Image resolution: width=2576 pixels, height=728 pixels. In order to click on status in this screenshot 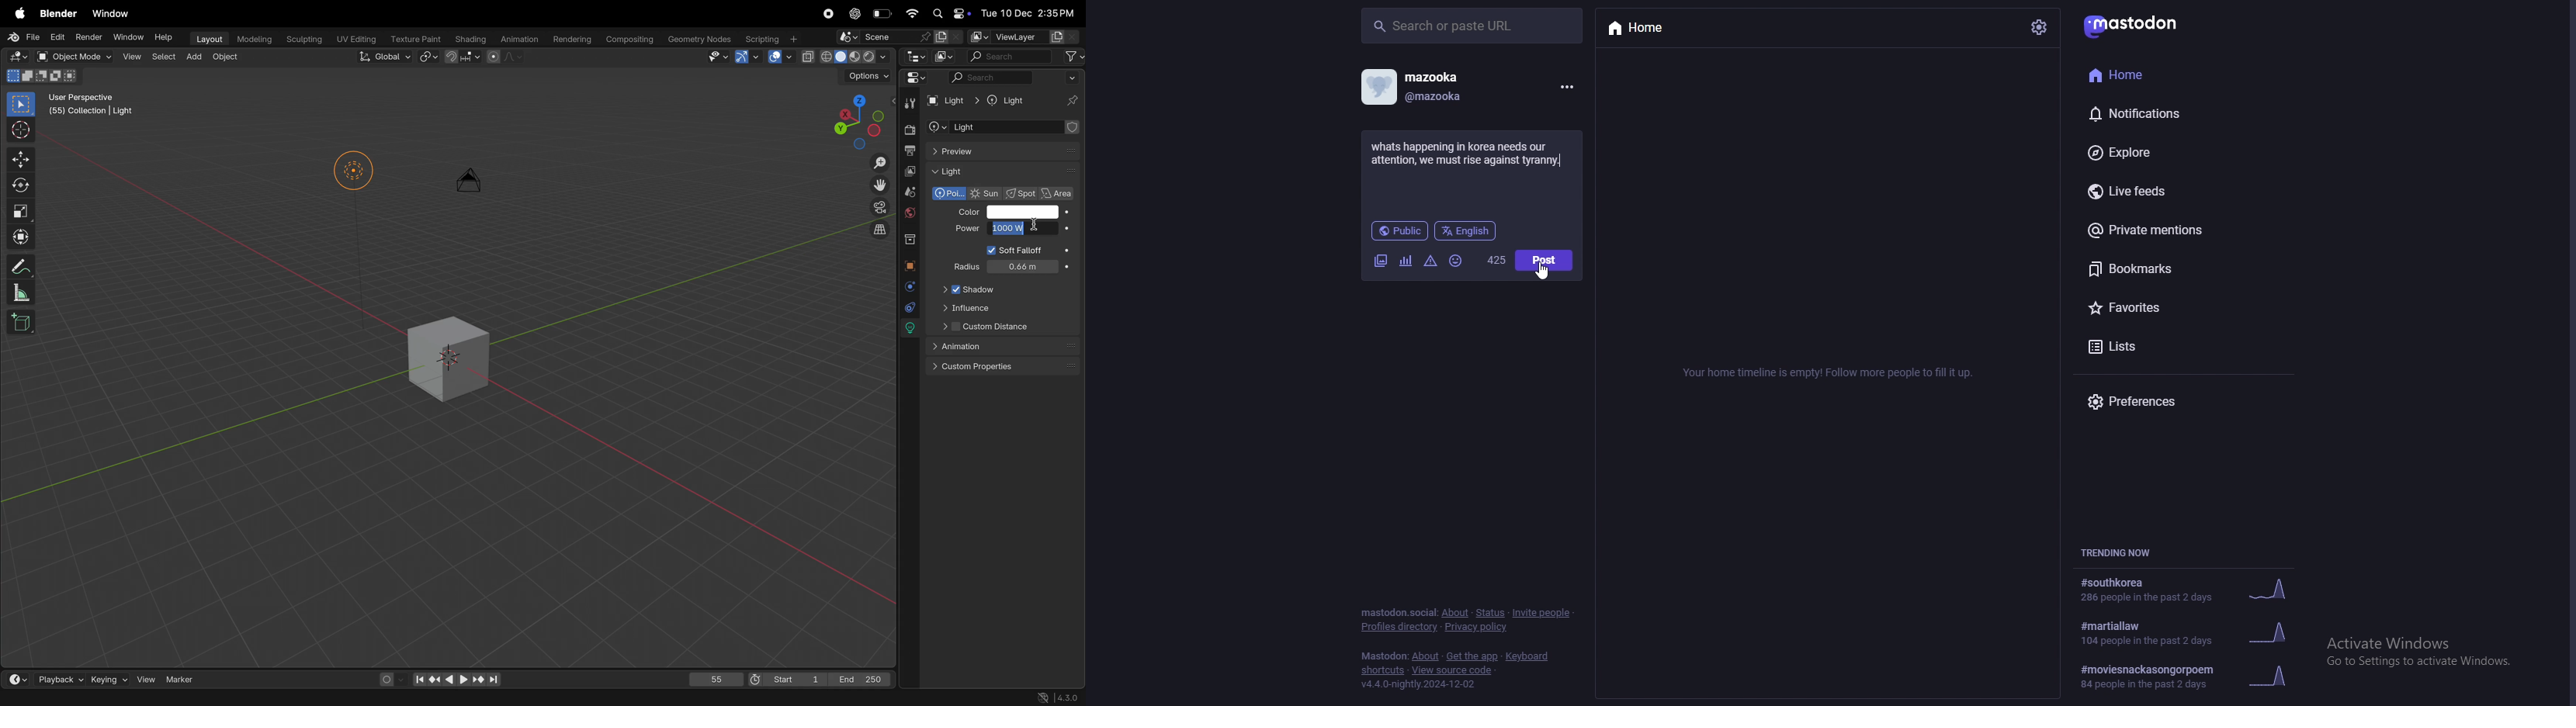, I will do `click(1471, 154)`.